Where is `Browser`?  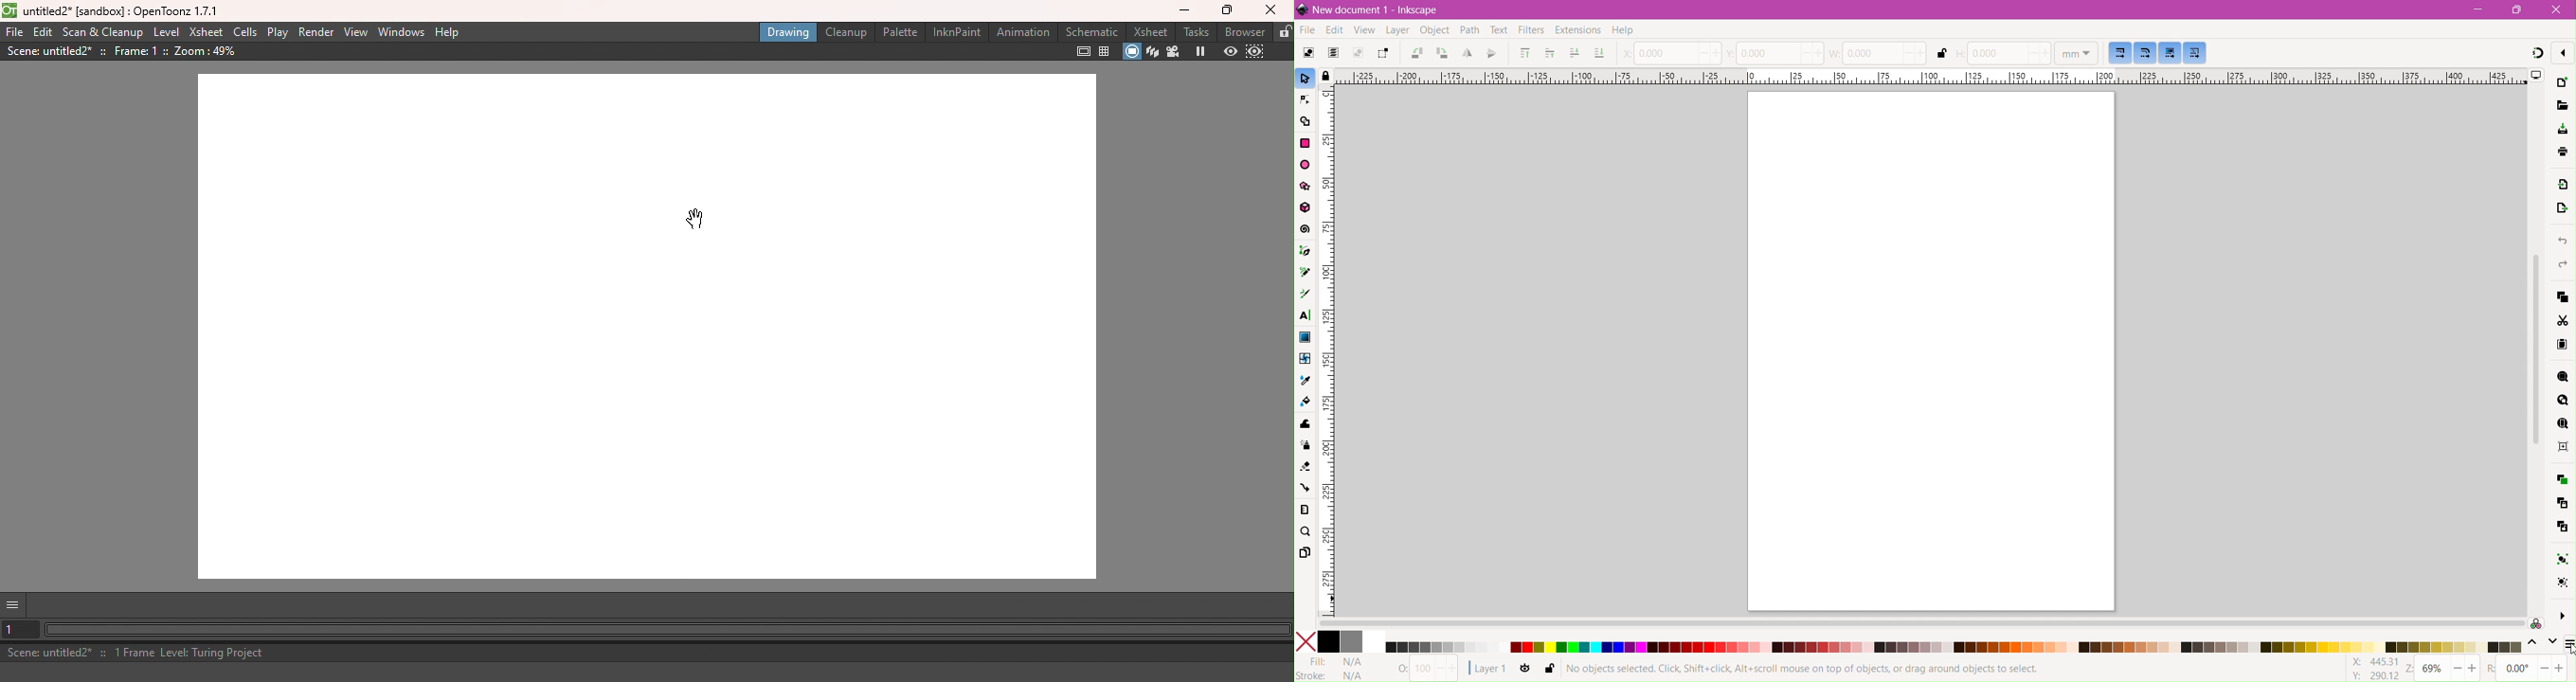 Browser is located at coordinates (1244, 31).